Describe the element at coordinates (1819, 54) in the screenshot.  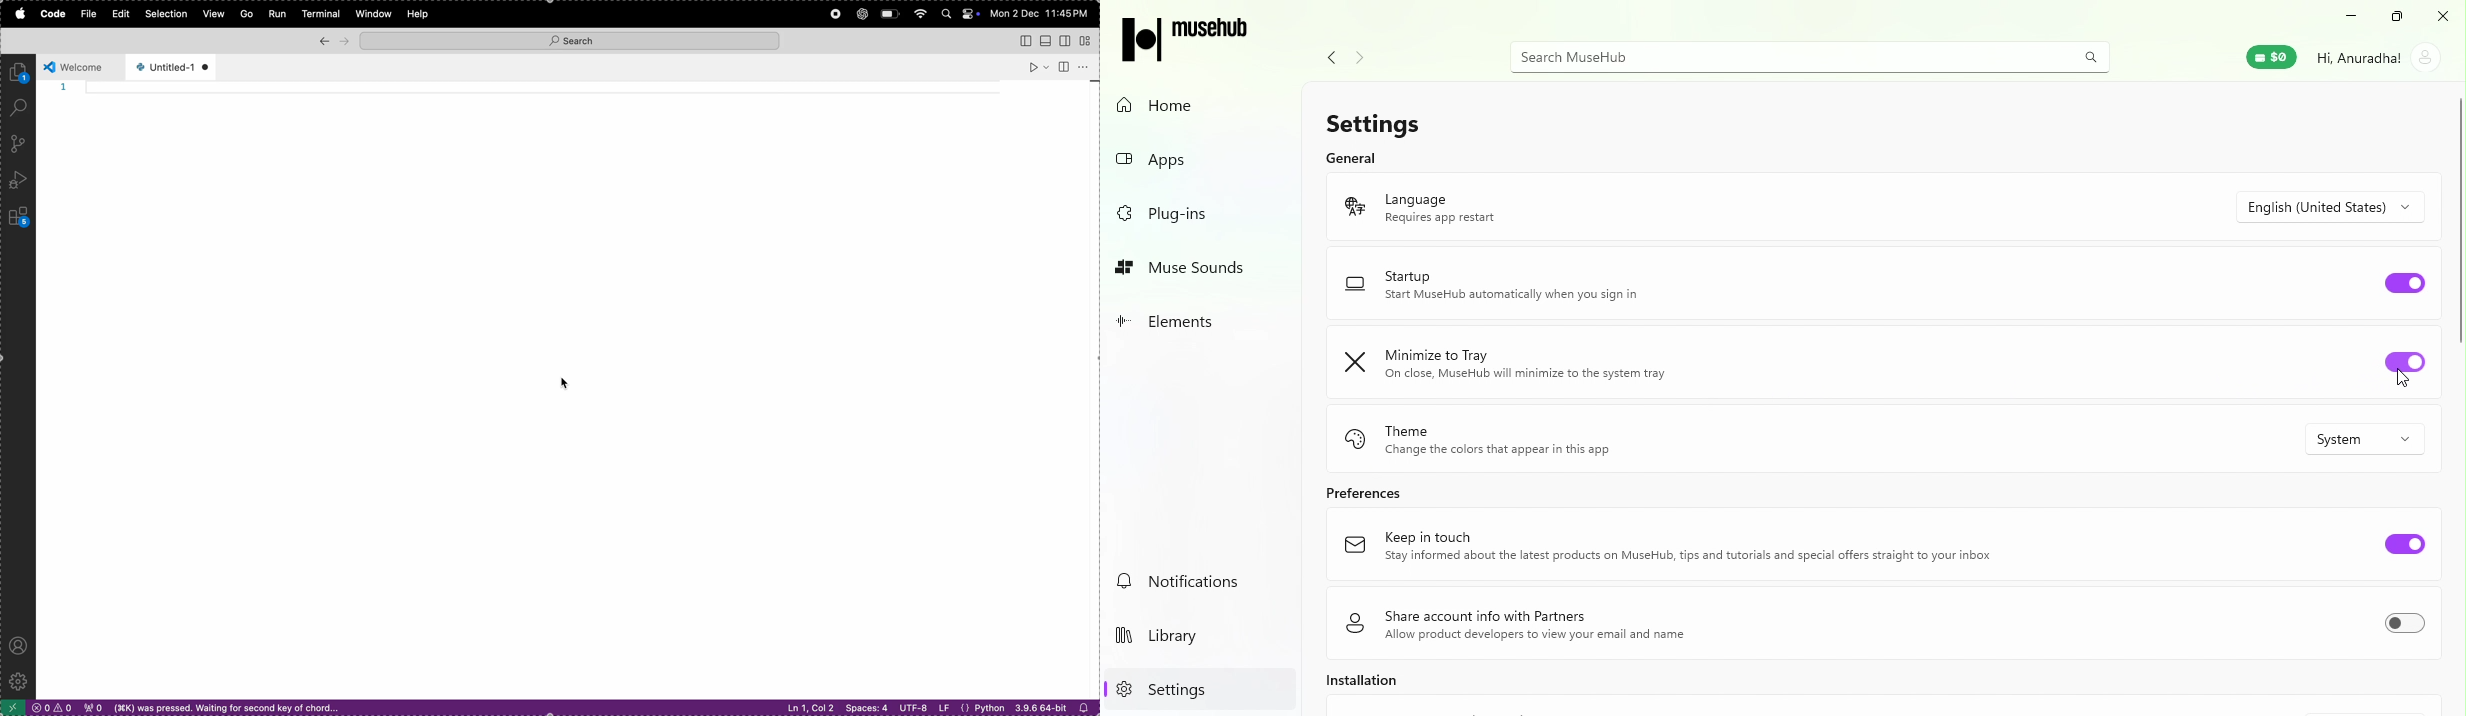
I see `Search bar` at that location.